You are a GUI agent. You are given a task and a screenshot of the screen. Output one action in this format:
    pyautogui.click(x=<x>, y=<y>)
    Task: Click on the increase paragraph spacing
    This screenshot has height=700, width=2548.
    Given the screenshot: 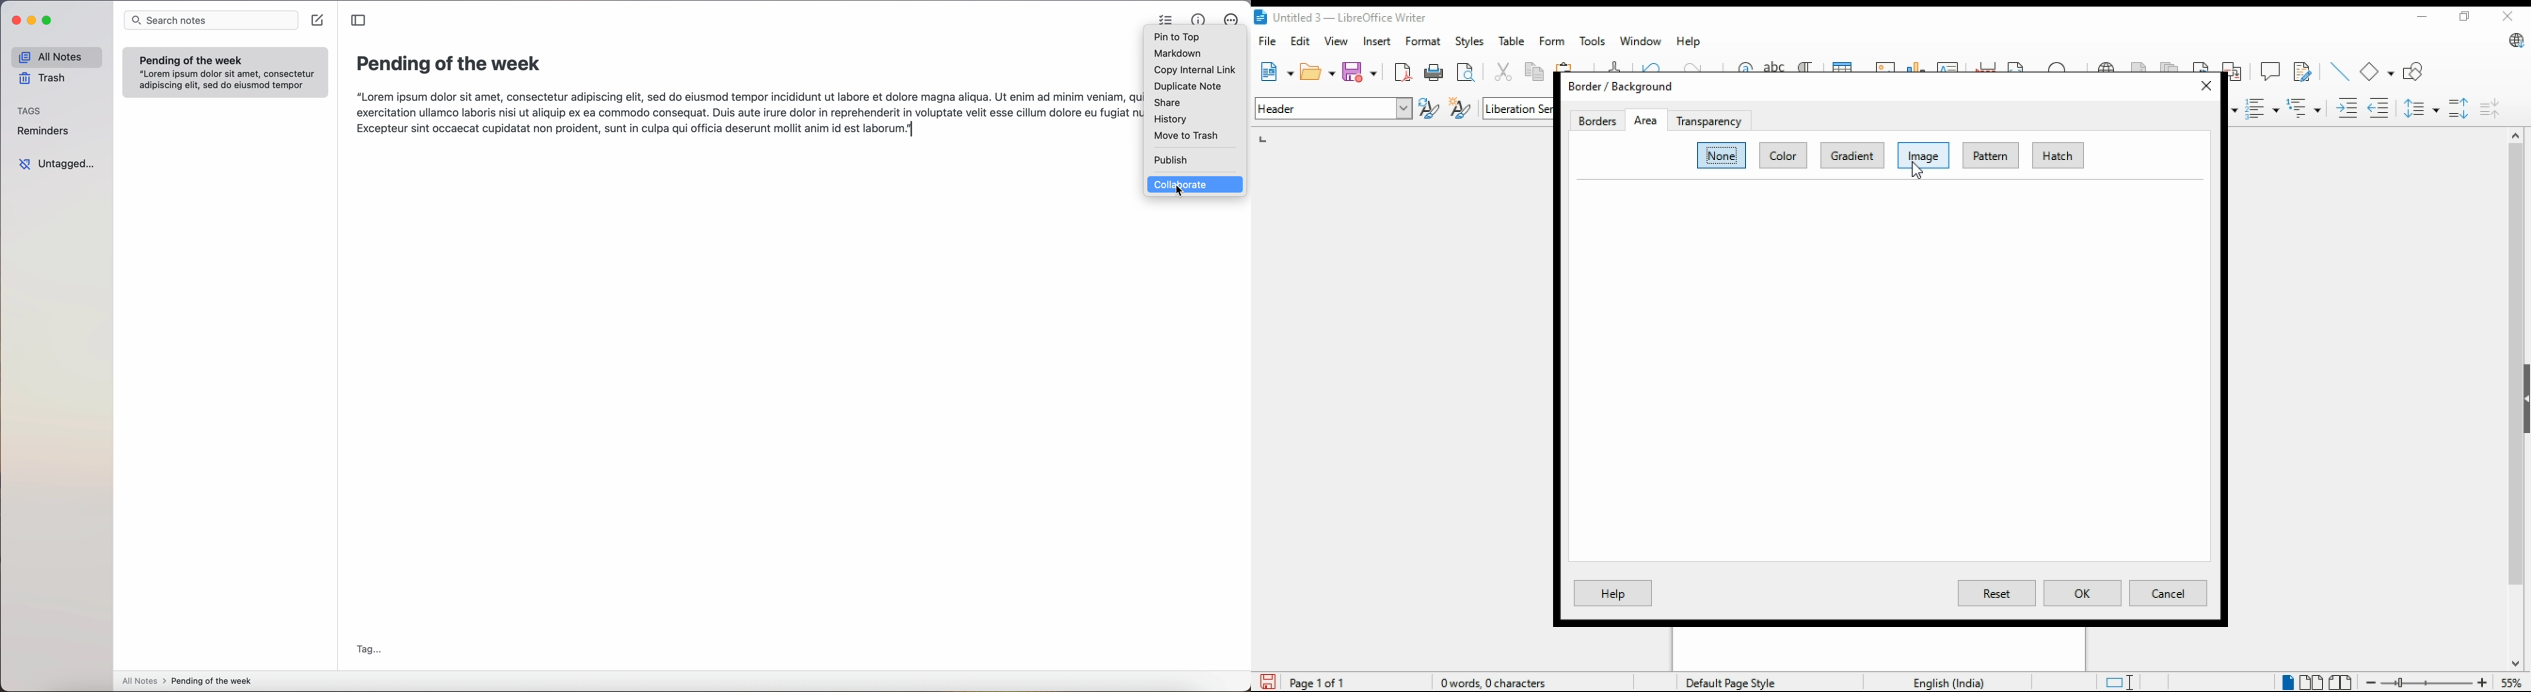 What is the action you would take?
    pyautogui.click(x=2459, y=108)
    